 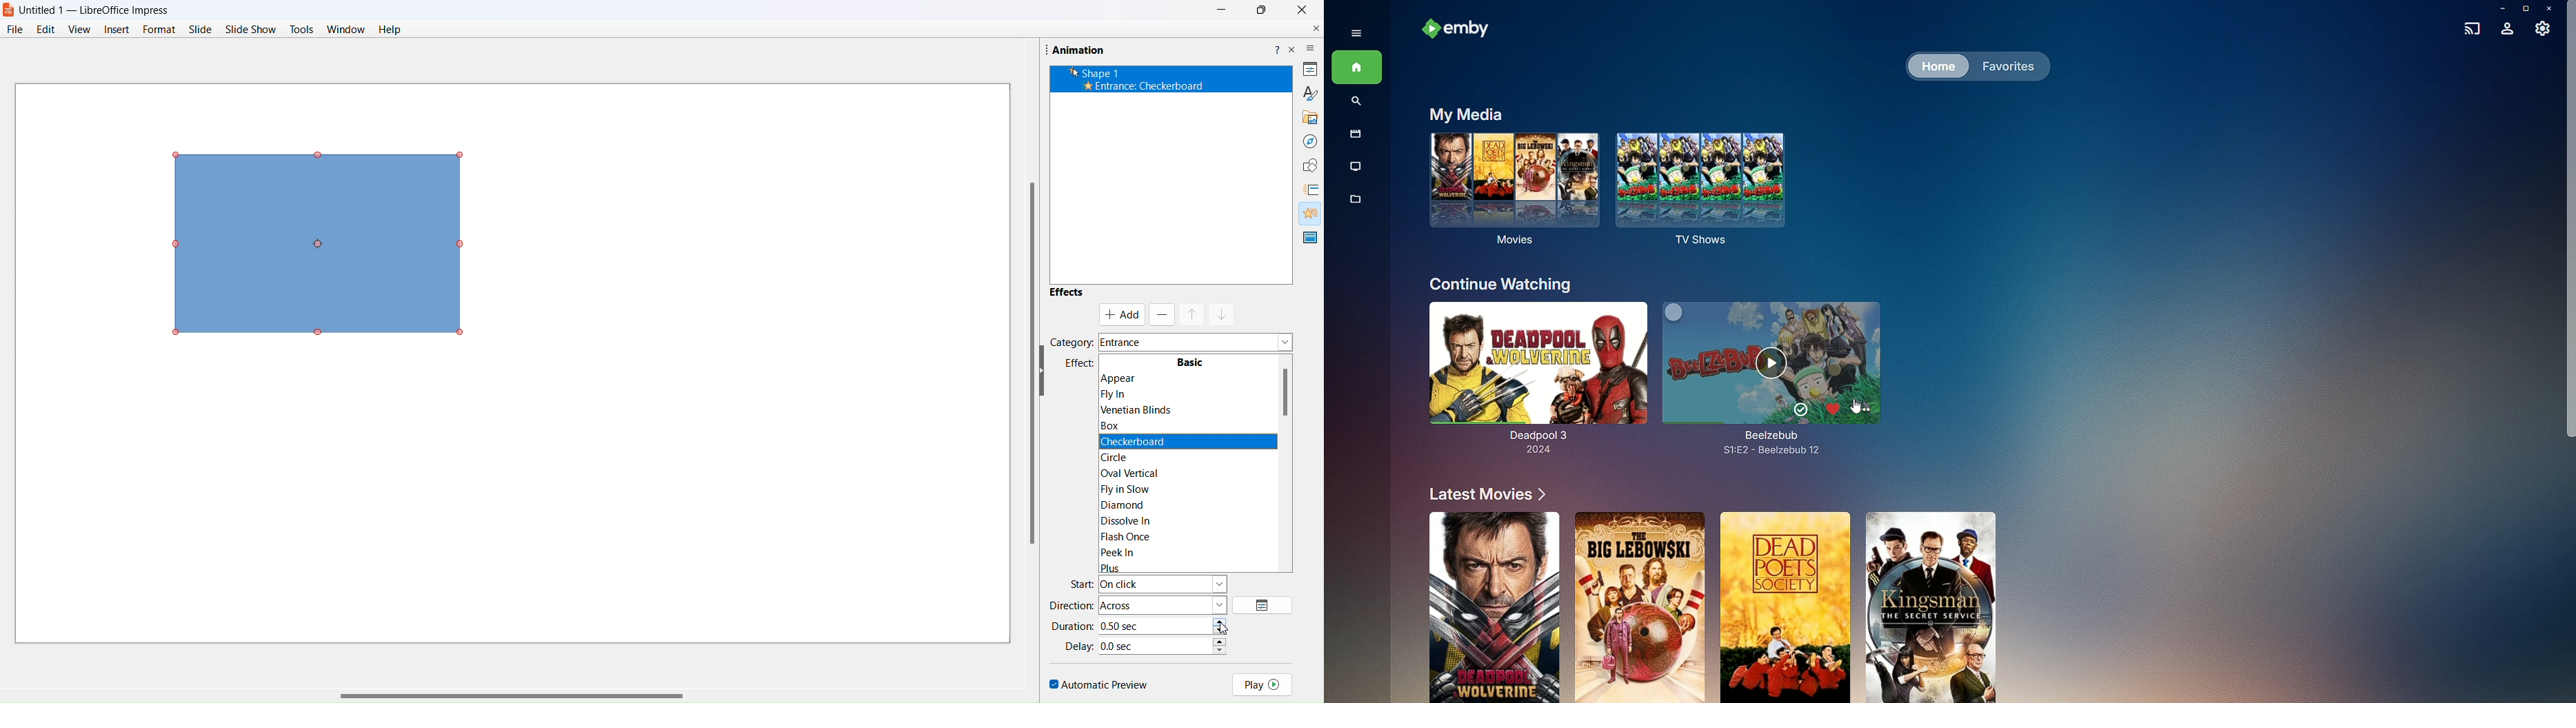 I want to click on shapes, so click(x=1306, y=164).